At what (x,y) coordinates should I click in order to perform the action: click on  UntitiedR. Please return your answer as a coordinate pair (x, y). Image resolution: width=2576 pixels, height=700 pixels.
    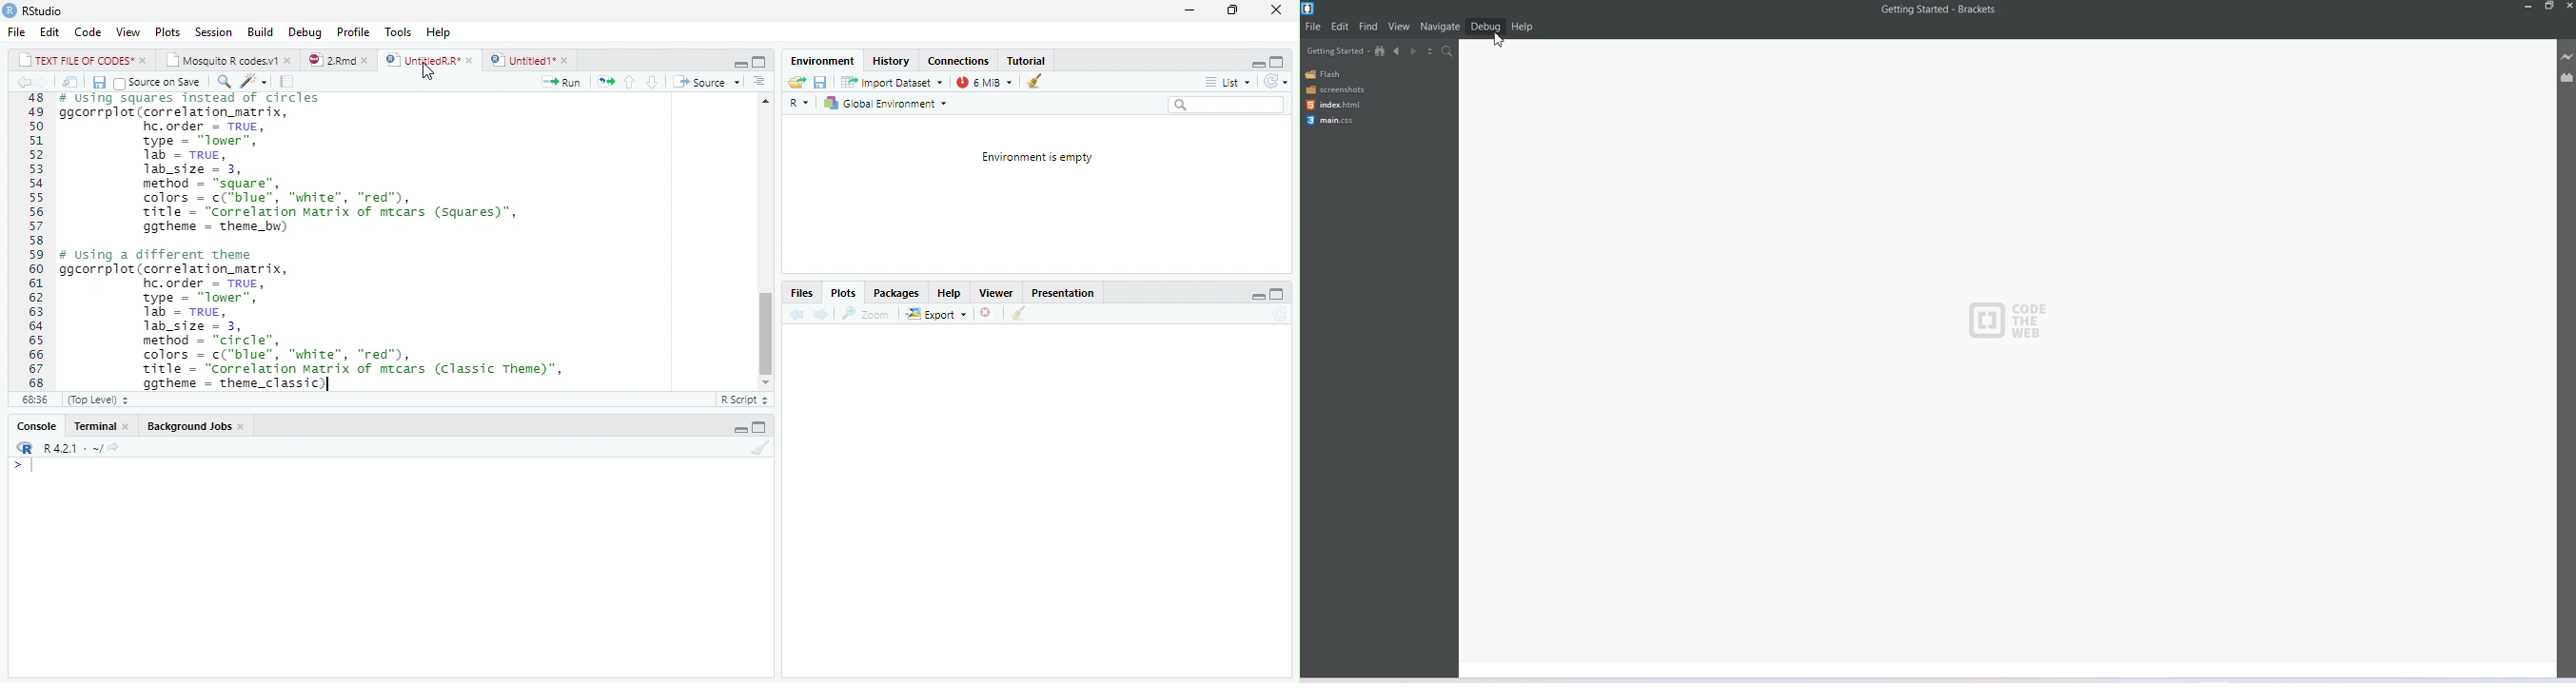
    Looking at the image, I should click on (430, 60).